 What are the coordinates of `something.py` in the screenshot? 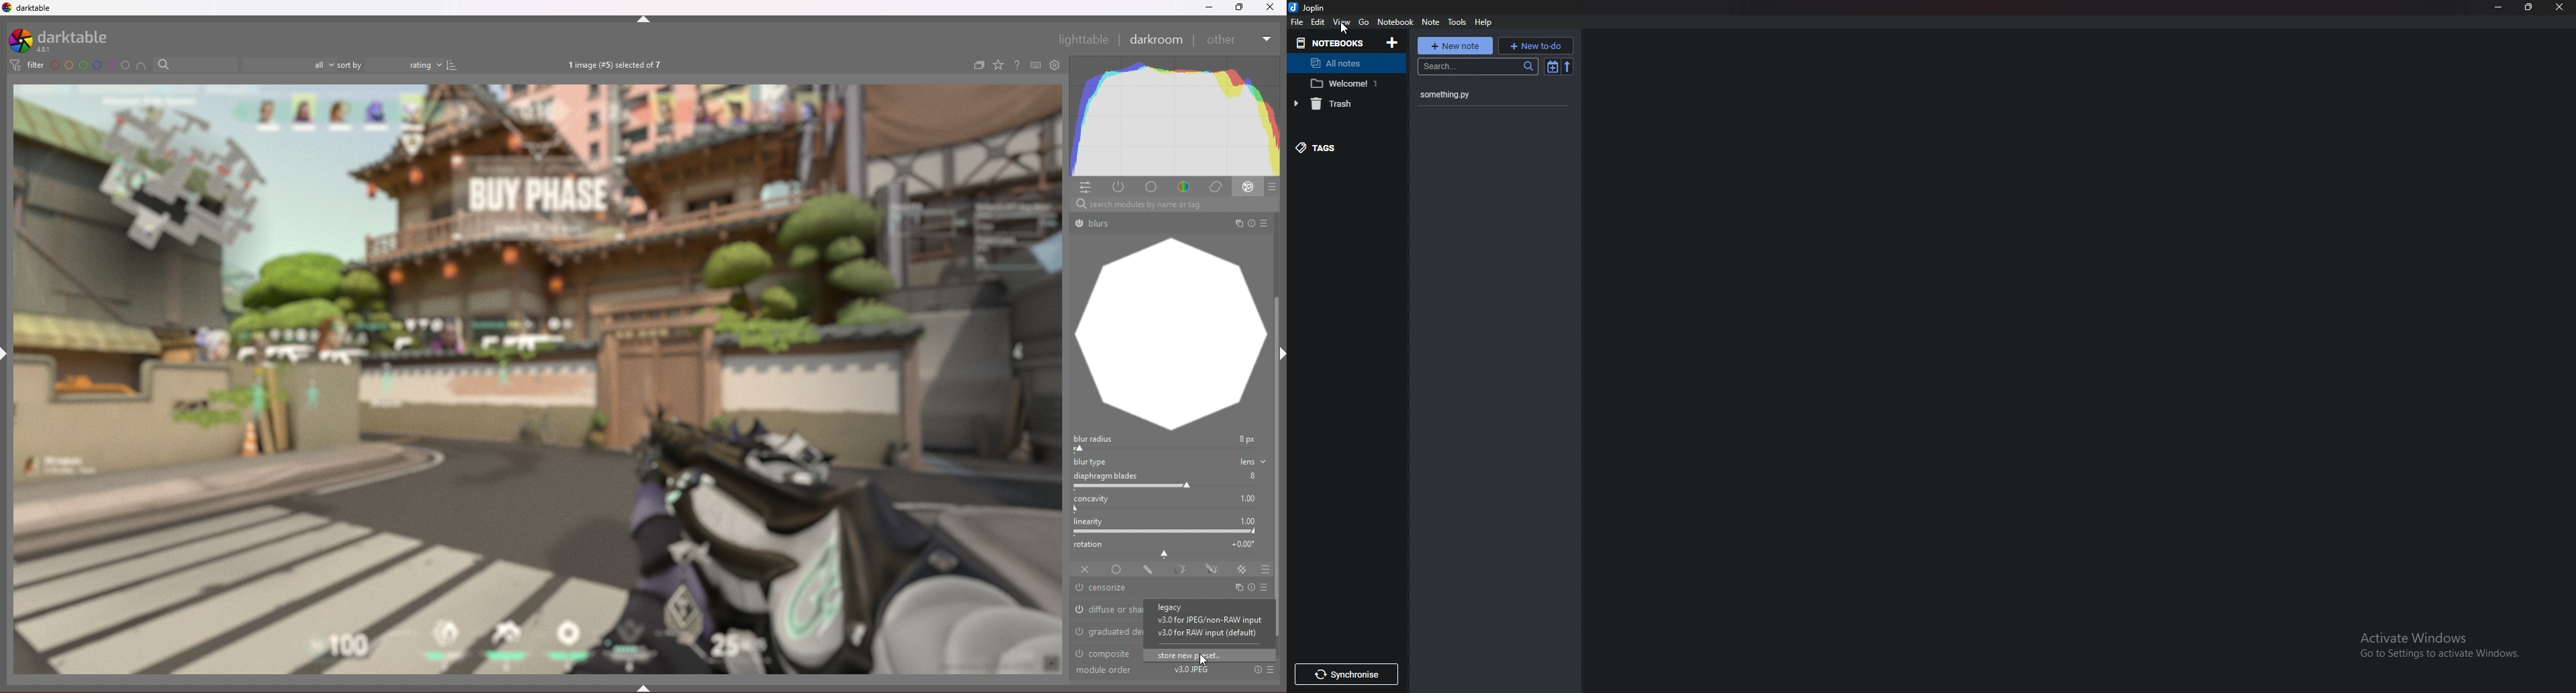 It's located at (1483, 95).